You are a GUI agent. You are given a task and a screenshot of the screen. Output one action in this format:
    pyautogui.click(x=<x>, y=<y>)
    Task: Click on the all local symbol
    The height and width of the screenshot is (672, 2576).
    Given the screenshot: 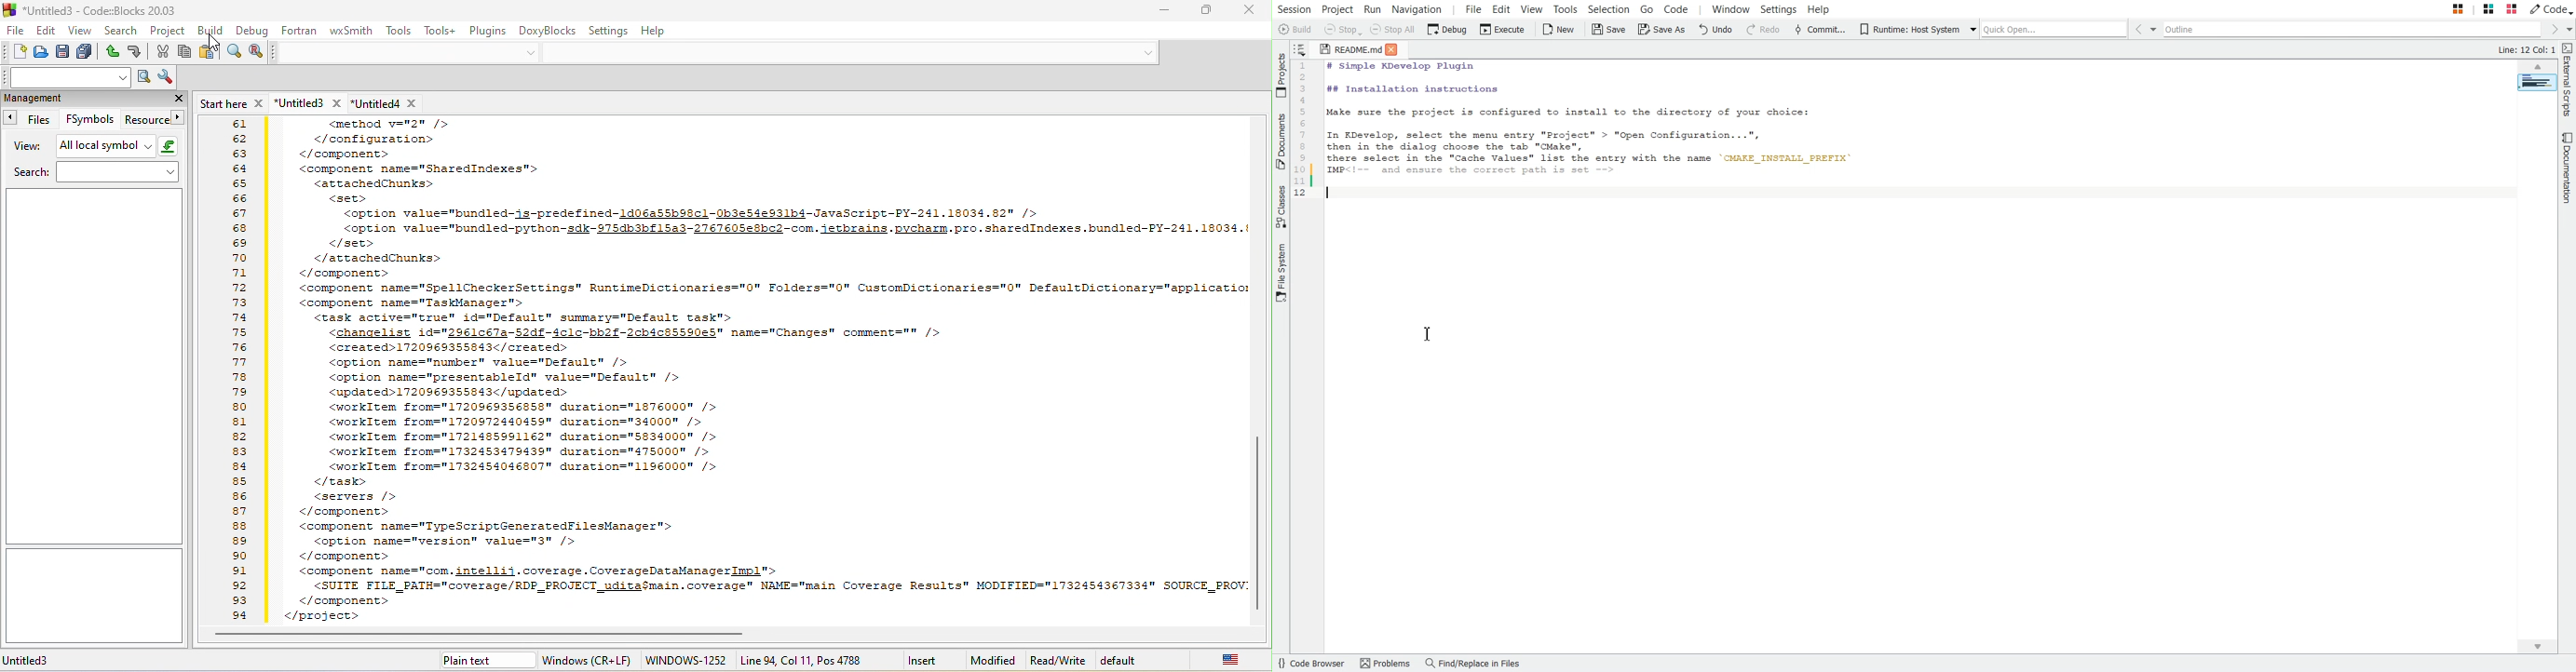 What is the action you would take?
    pyautogui.click(x=120, y=146)
    